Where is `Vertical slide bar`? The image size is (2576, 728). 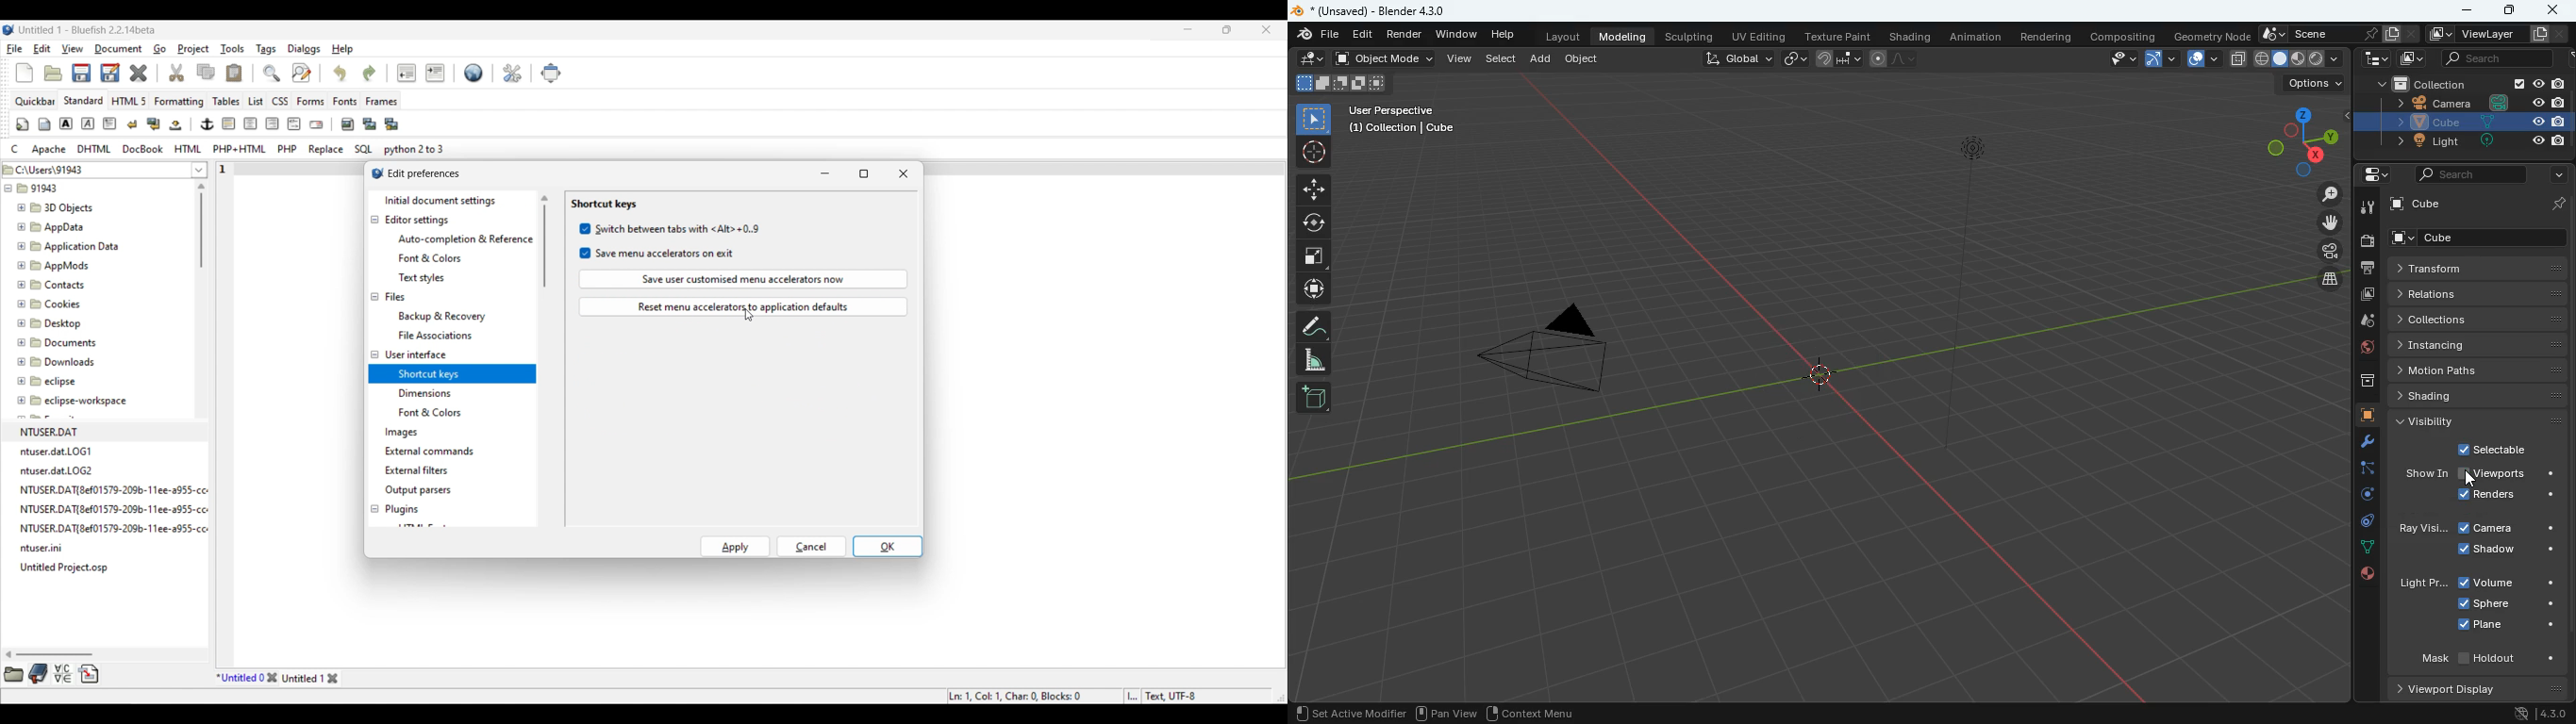 Vertical slide bar is located at coordinates (545, 241).